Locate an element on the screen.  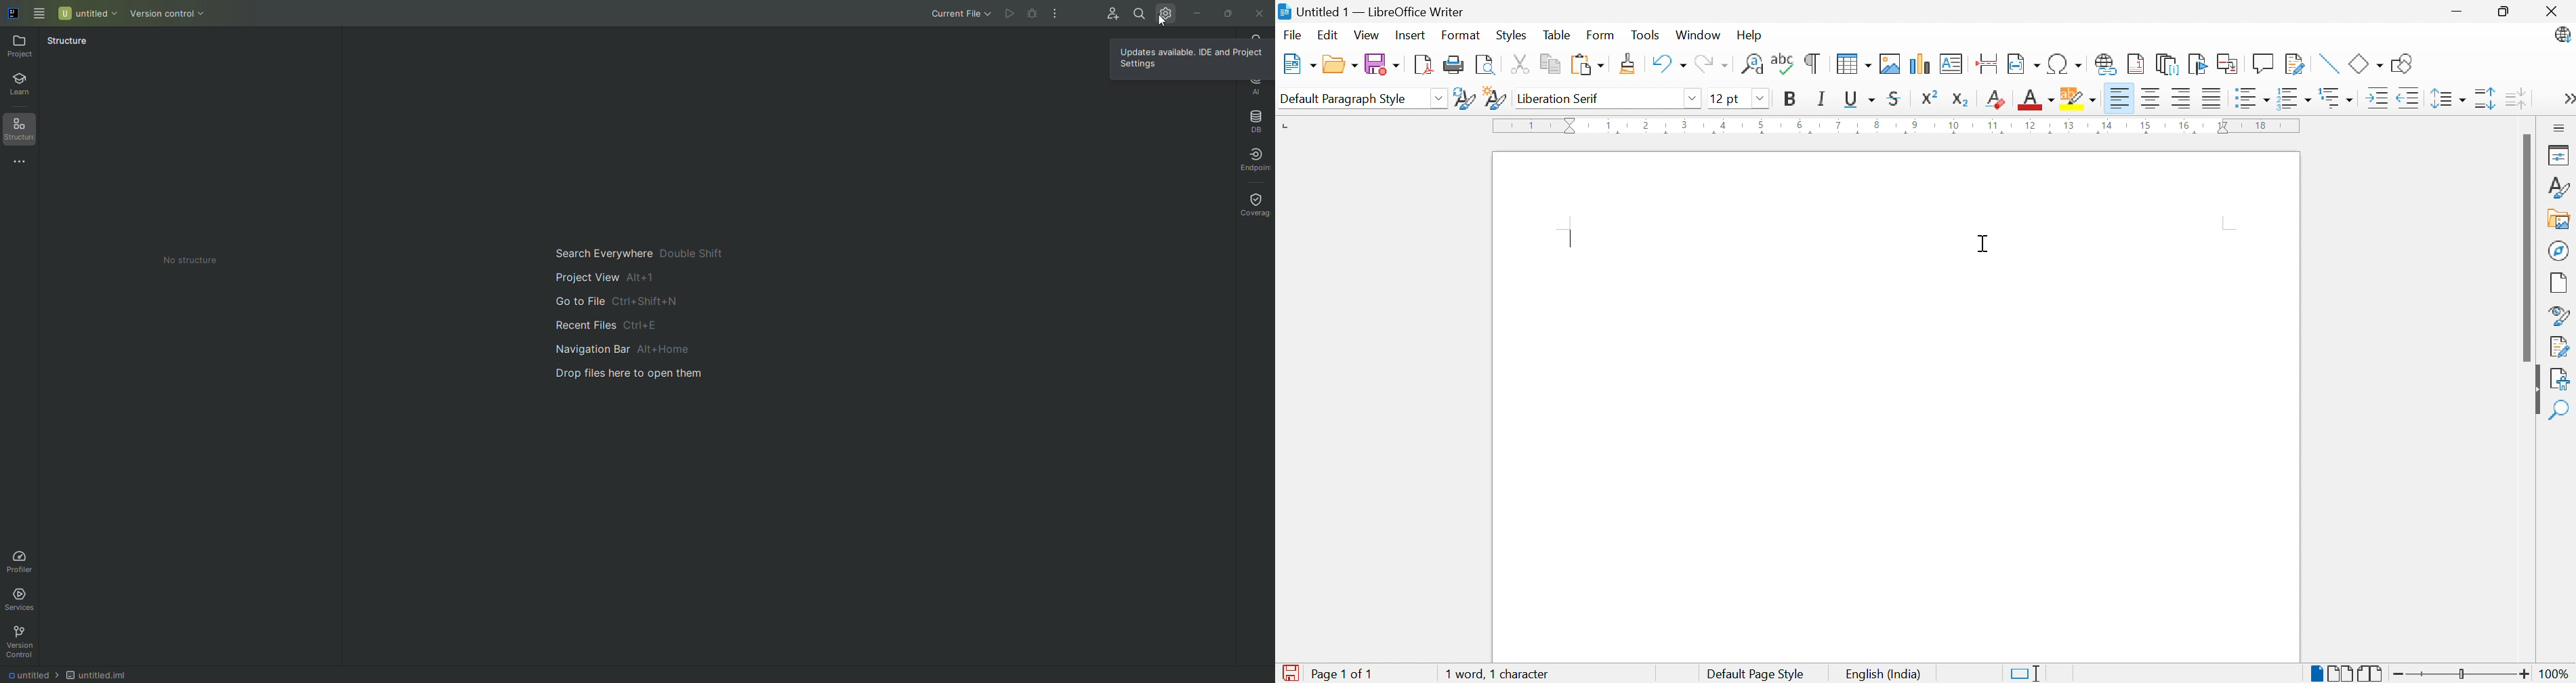
Underline is located at coordinates (1859, 100).